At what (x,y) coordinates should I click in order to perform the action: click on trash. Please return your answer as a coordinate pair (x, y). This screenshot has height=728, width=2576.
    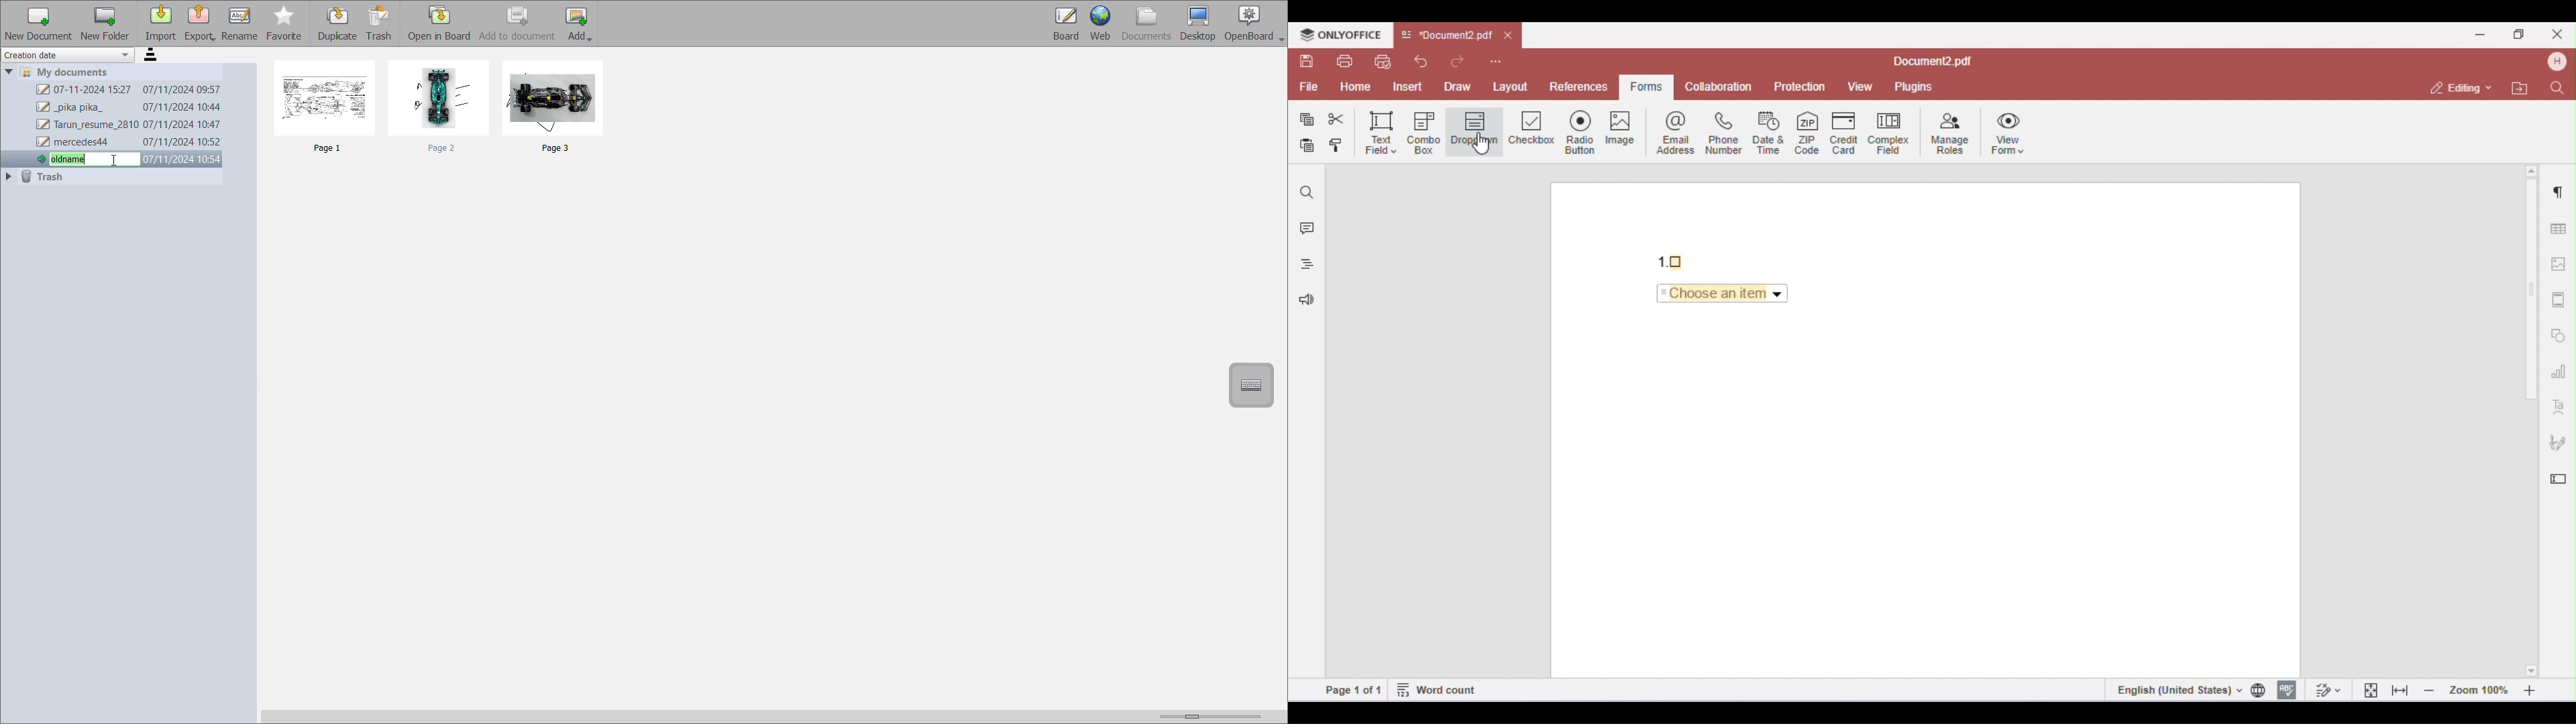
    Looking at the image, I should click on (47, 178).